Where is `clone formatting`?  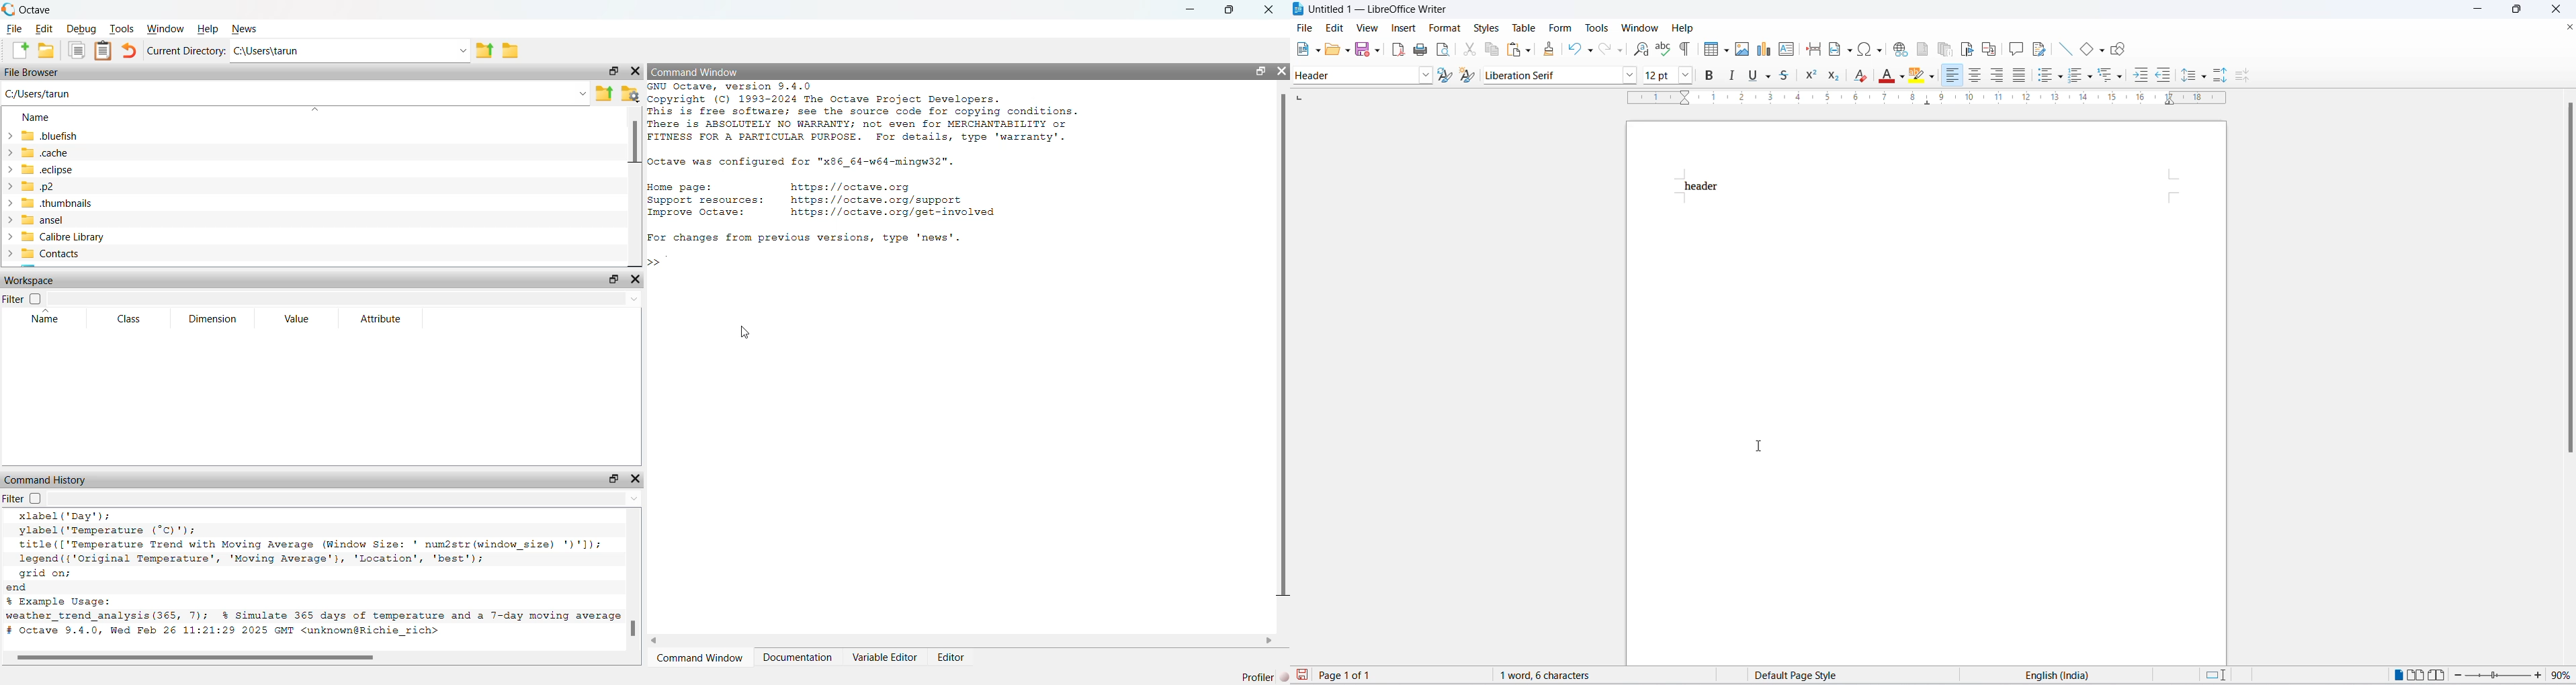
clone formatting is located at coordinates (1550, 49).